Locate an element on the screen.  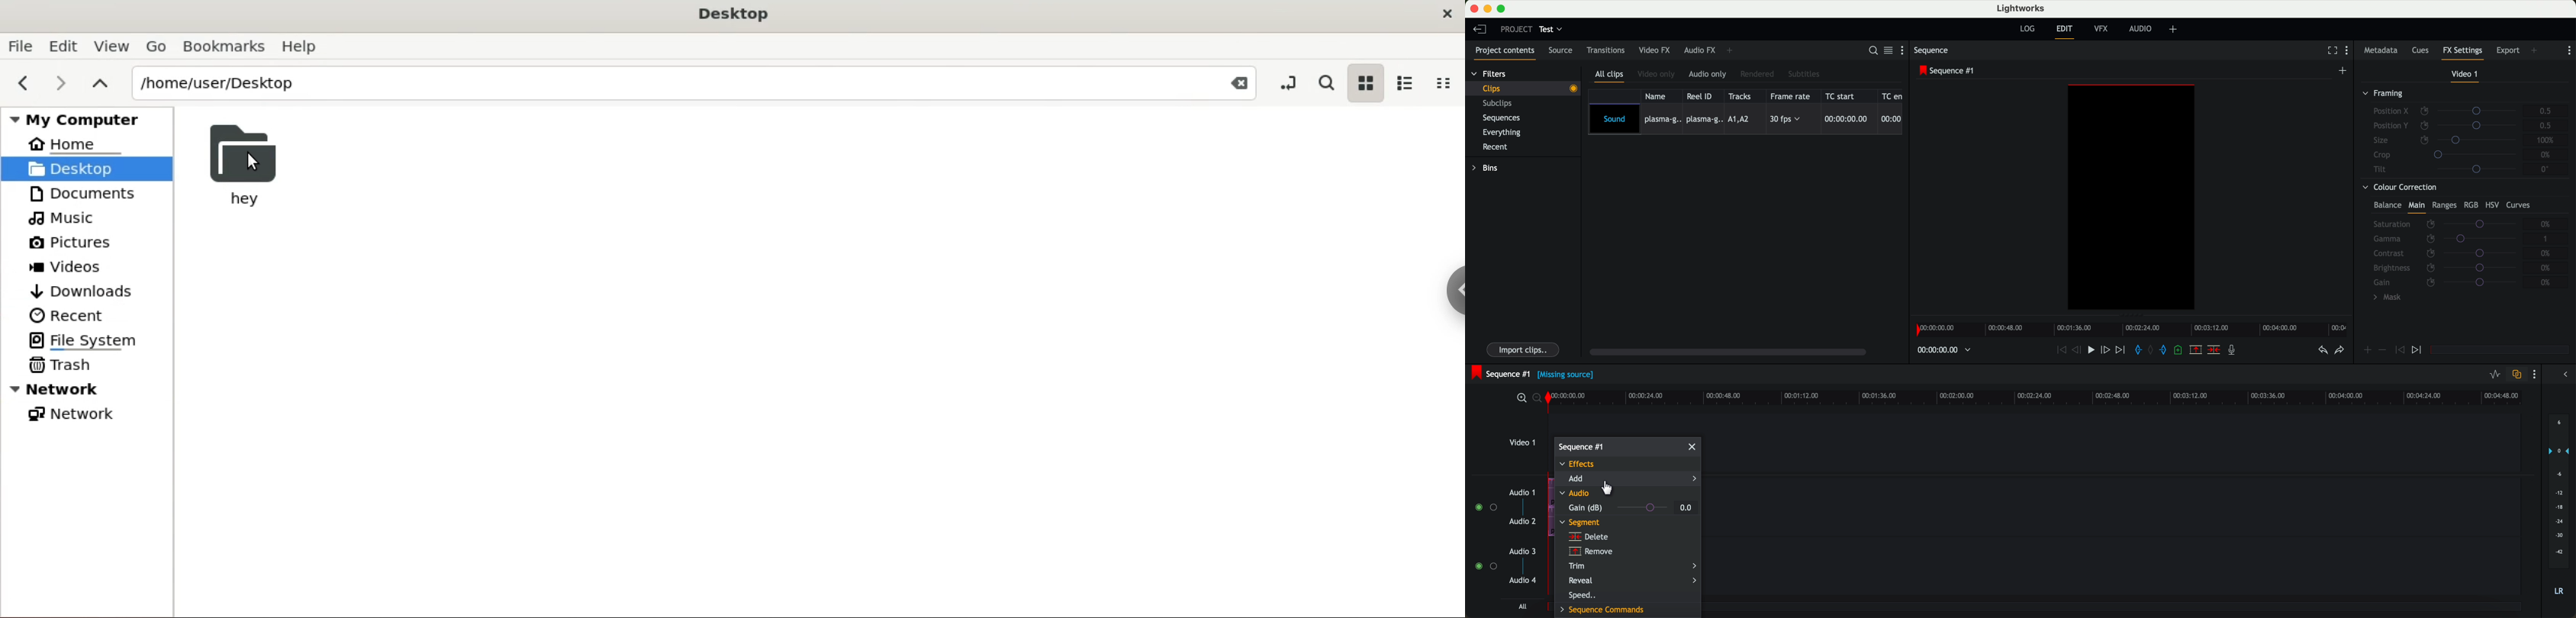
clear all marks is located at coordinates (2153, 351).